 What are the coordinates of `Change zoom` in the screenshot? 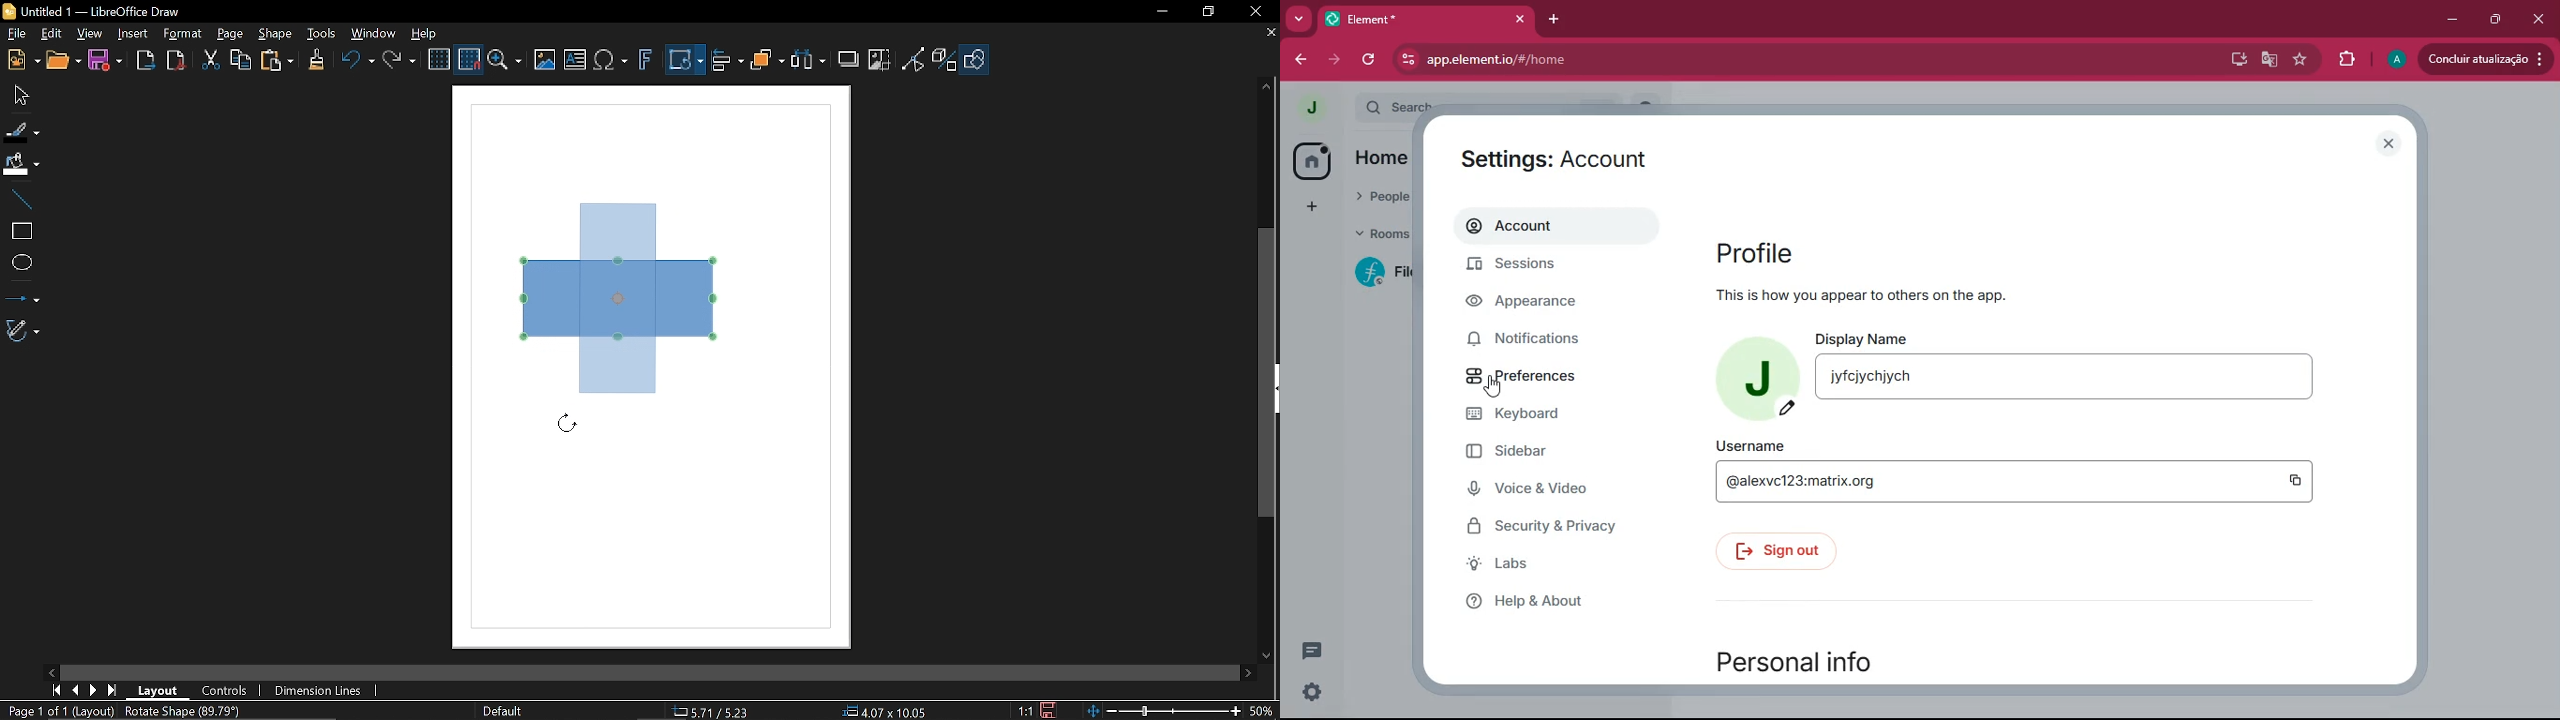 It's located at (1166, 712).